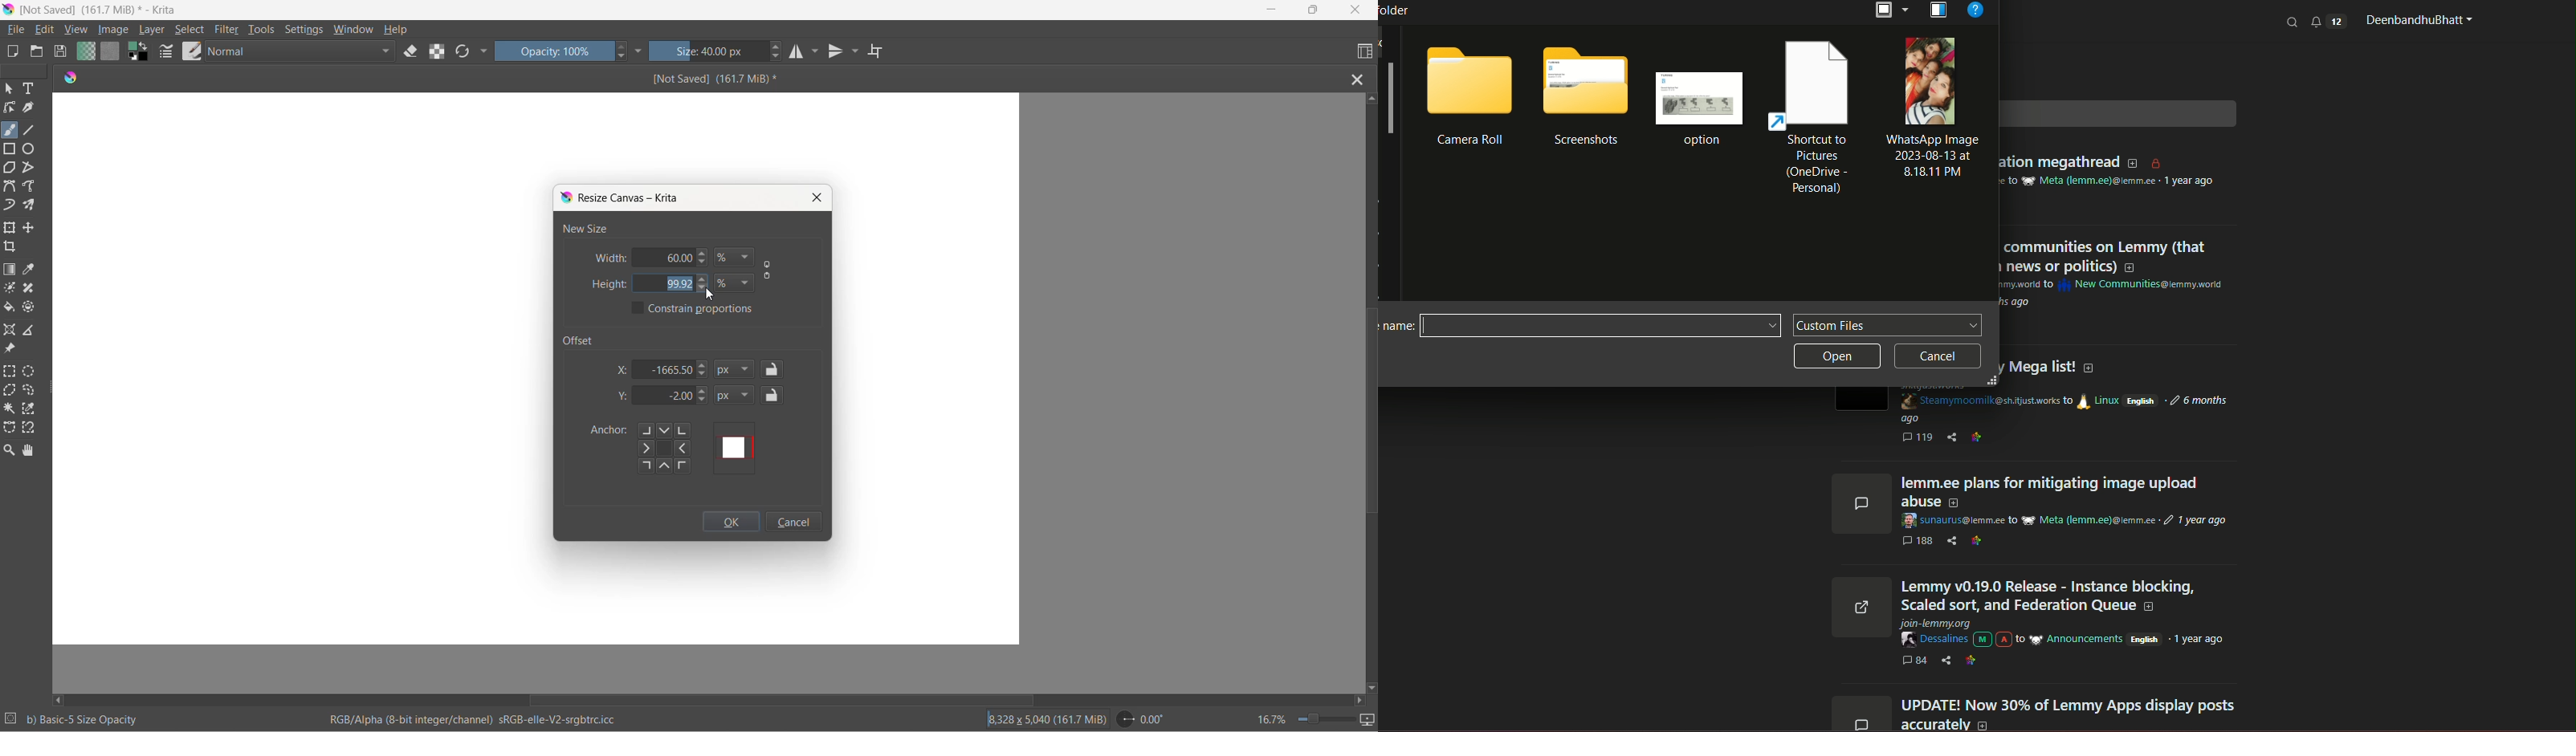  Describe the element at coordinates (190, 32) in the screenshot. I see `select` at that location.